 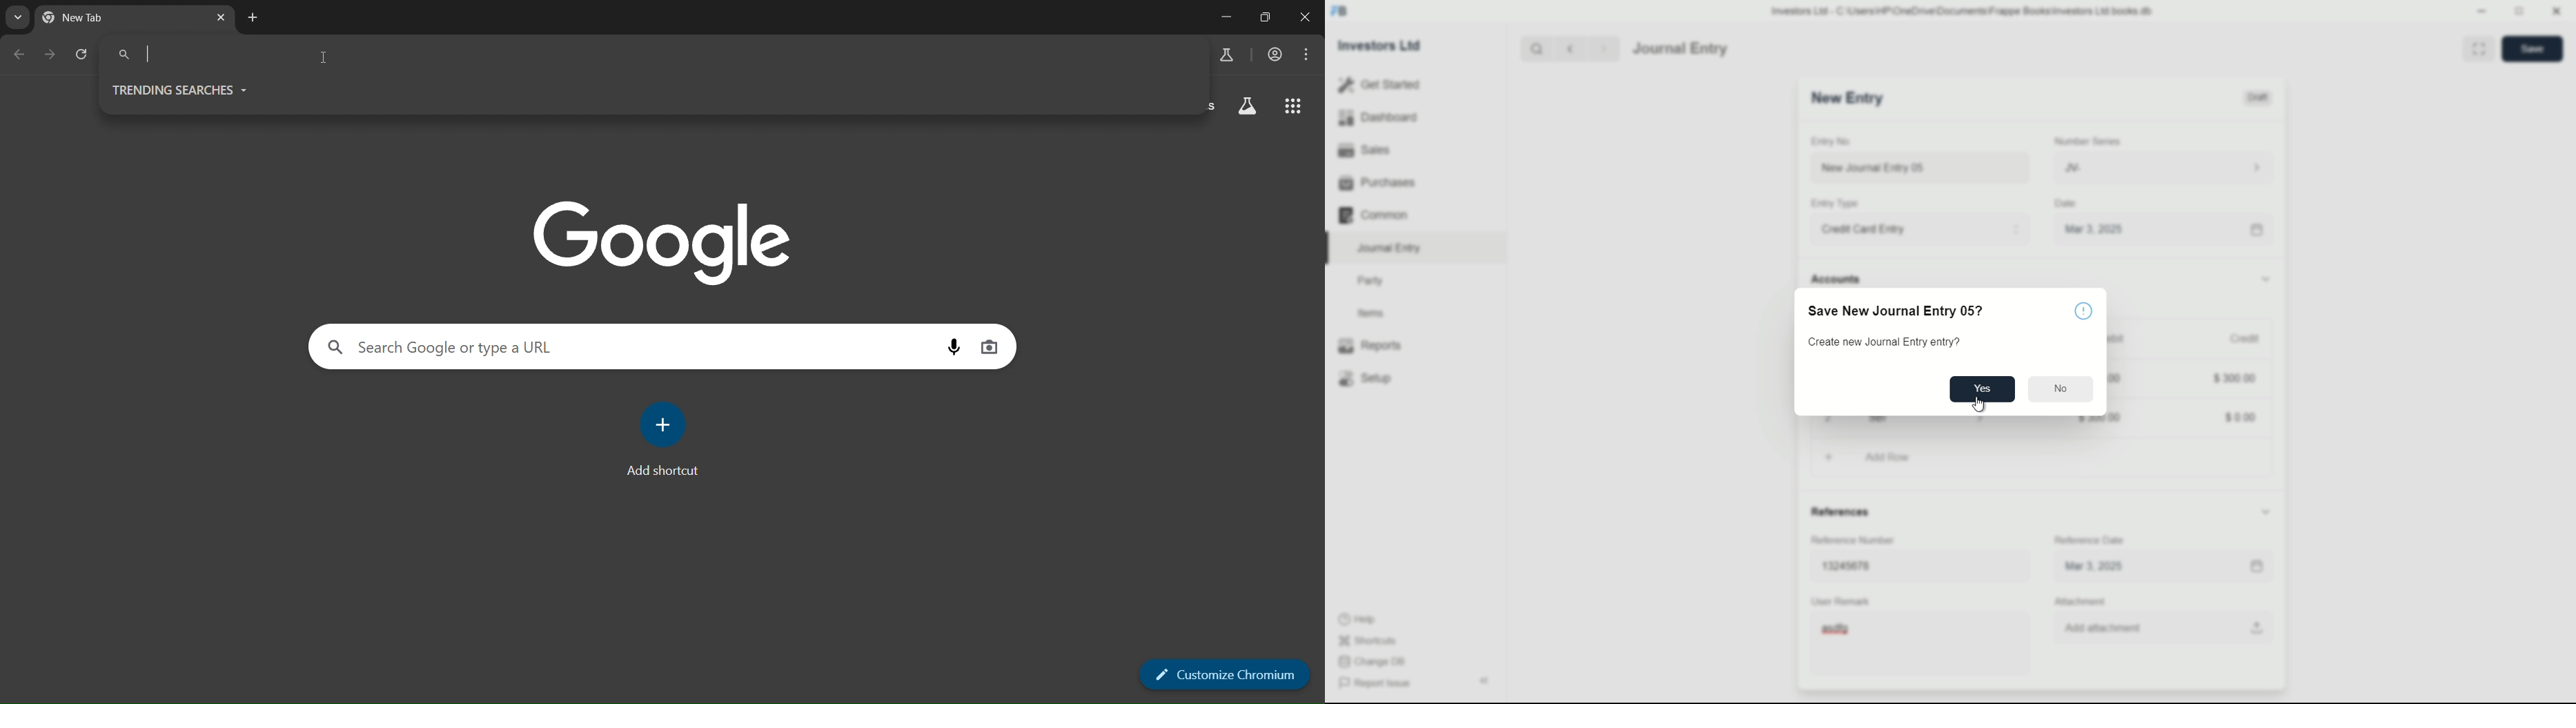 I want to click on Create new Journal Entry entry?, so click(x=1890, y=342).